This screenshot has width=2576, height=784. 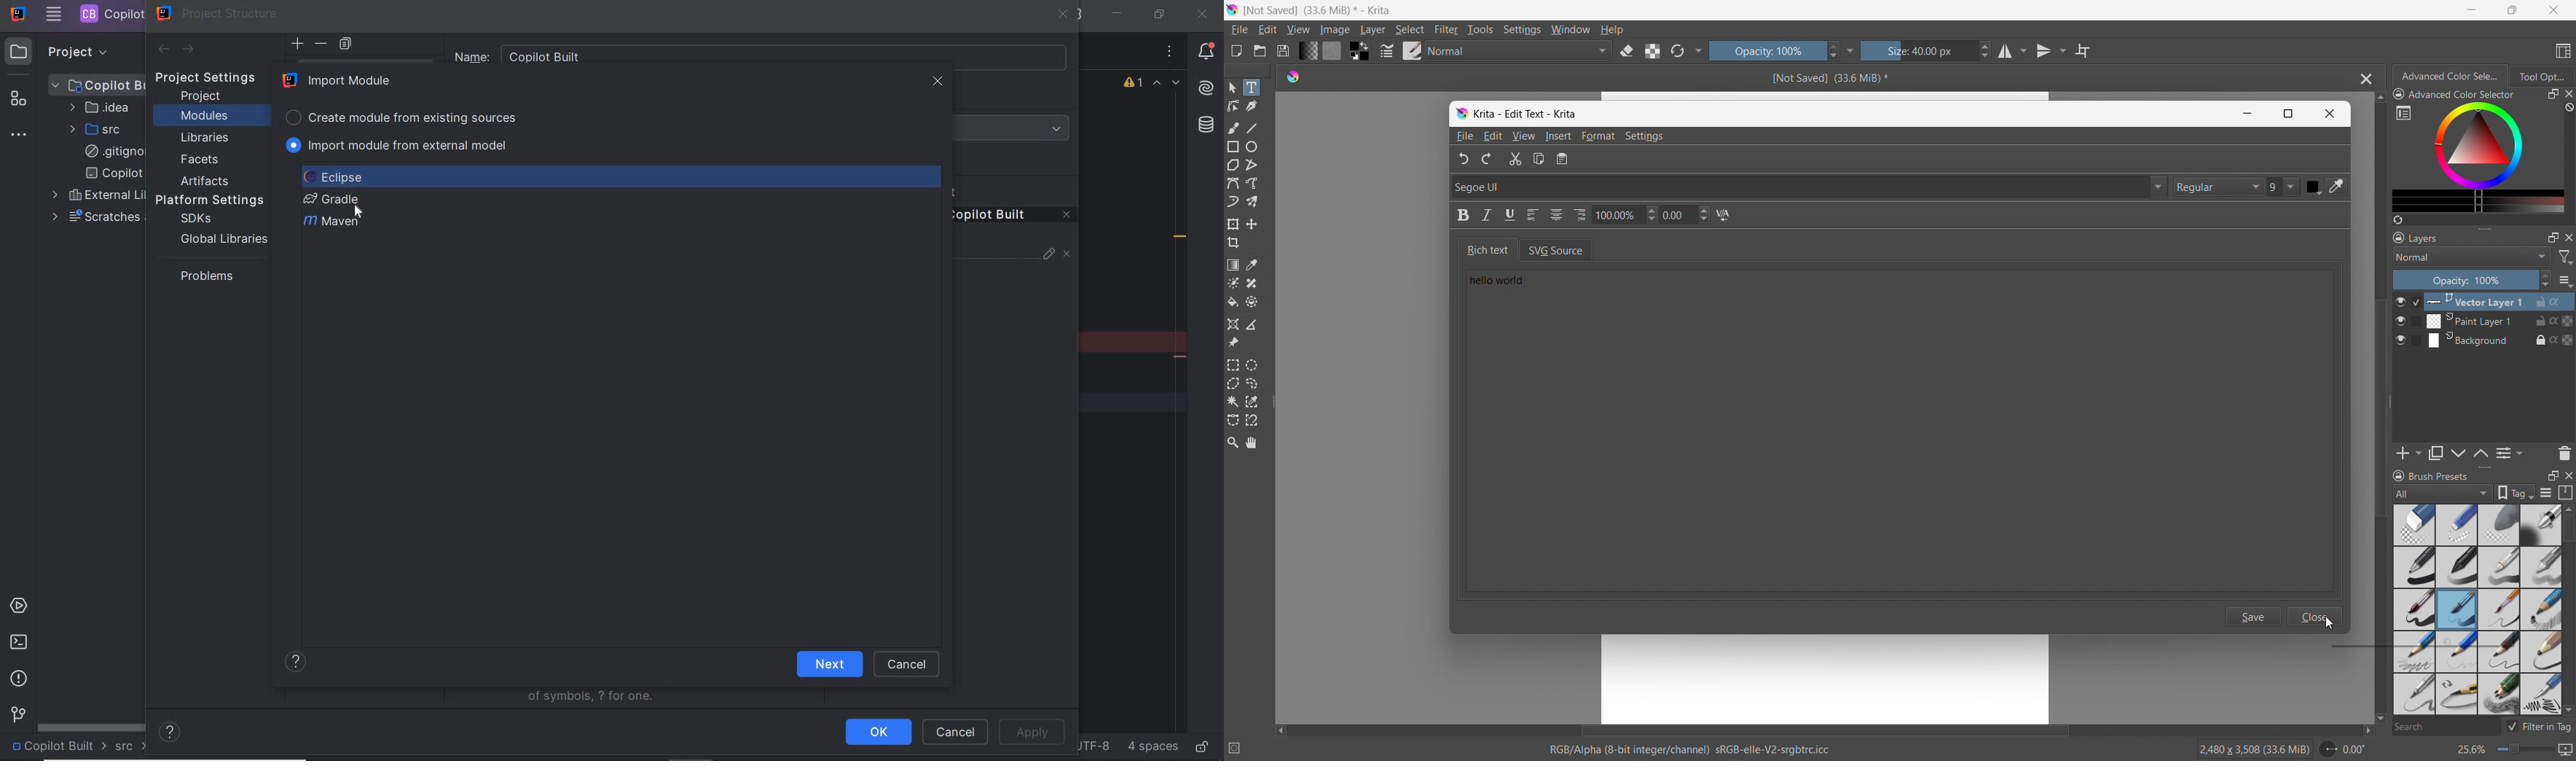 What do you see at coordinates (1332, 50) in the screenshot?
I see `fill pattern` at bounding box center [1332, 50].